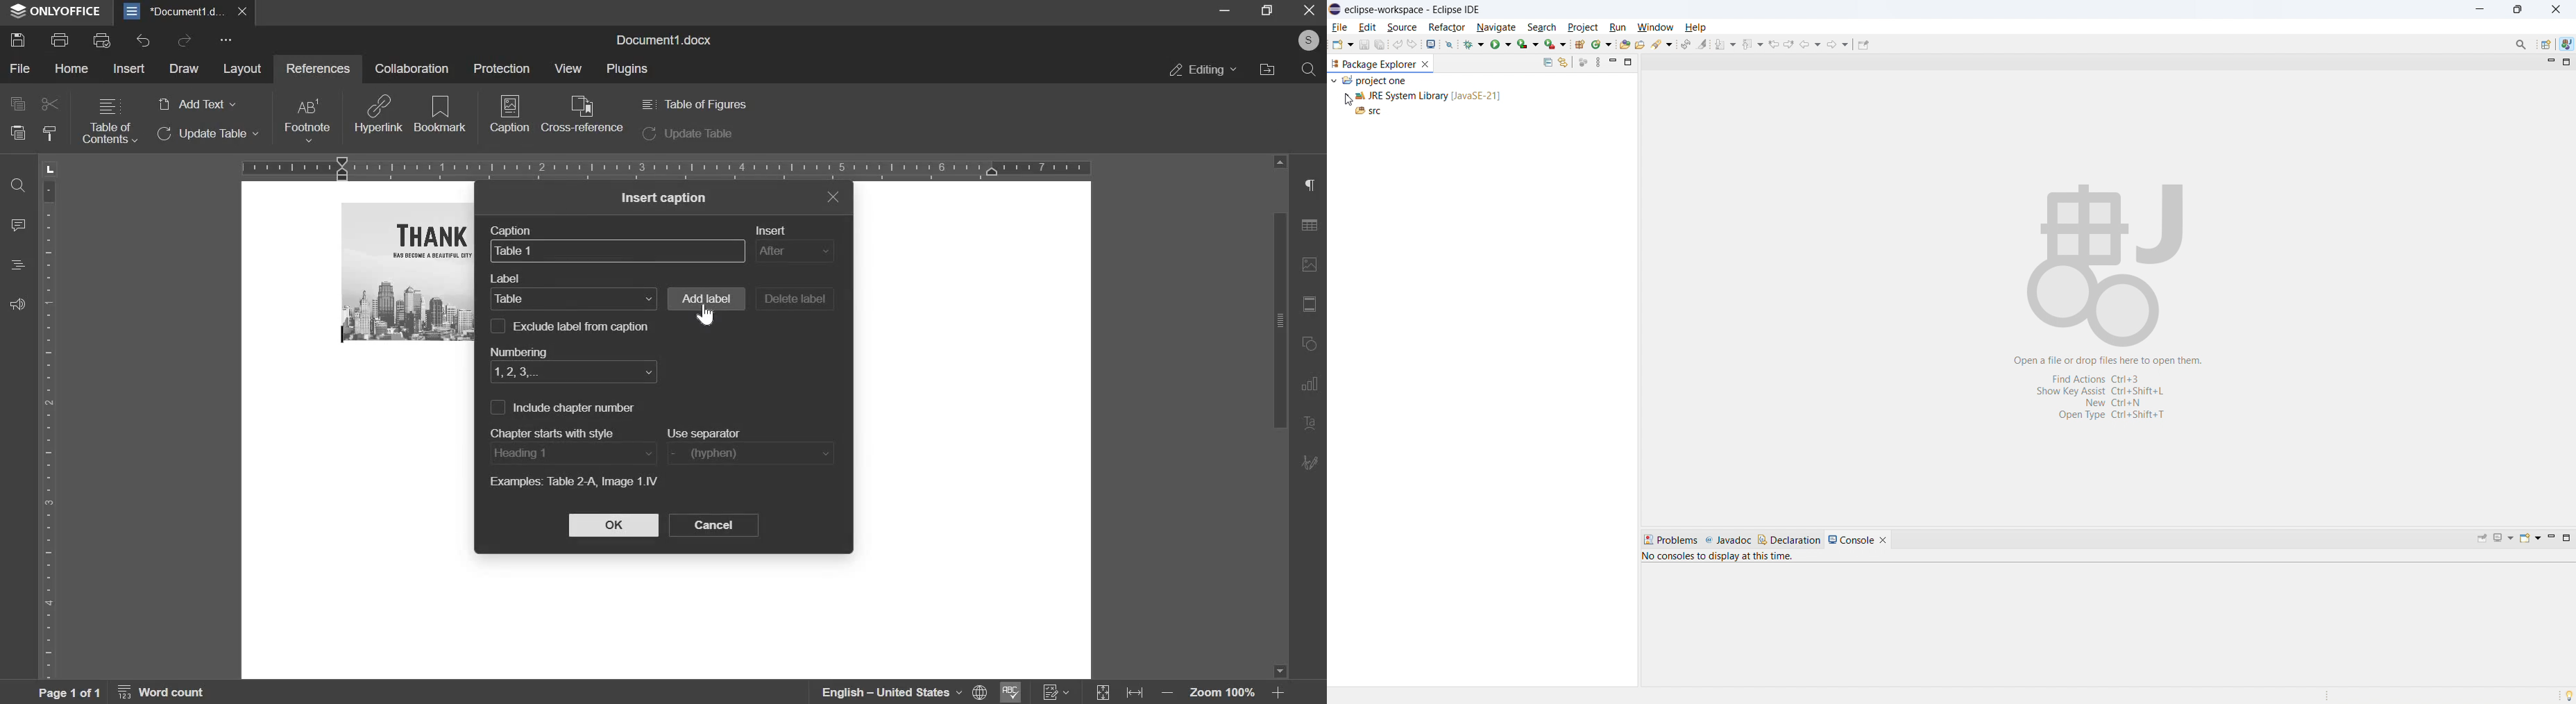 The width and height of the screenshot is (2576, 728). What do you see at coordinates (1203, 69) in the screenshot?
I see `editing` at bounding box center [1203, 69].